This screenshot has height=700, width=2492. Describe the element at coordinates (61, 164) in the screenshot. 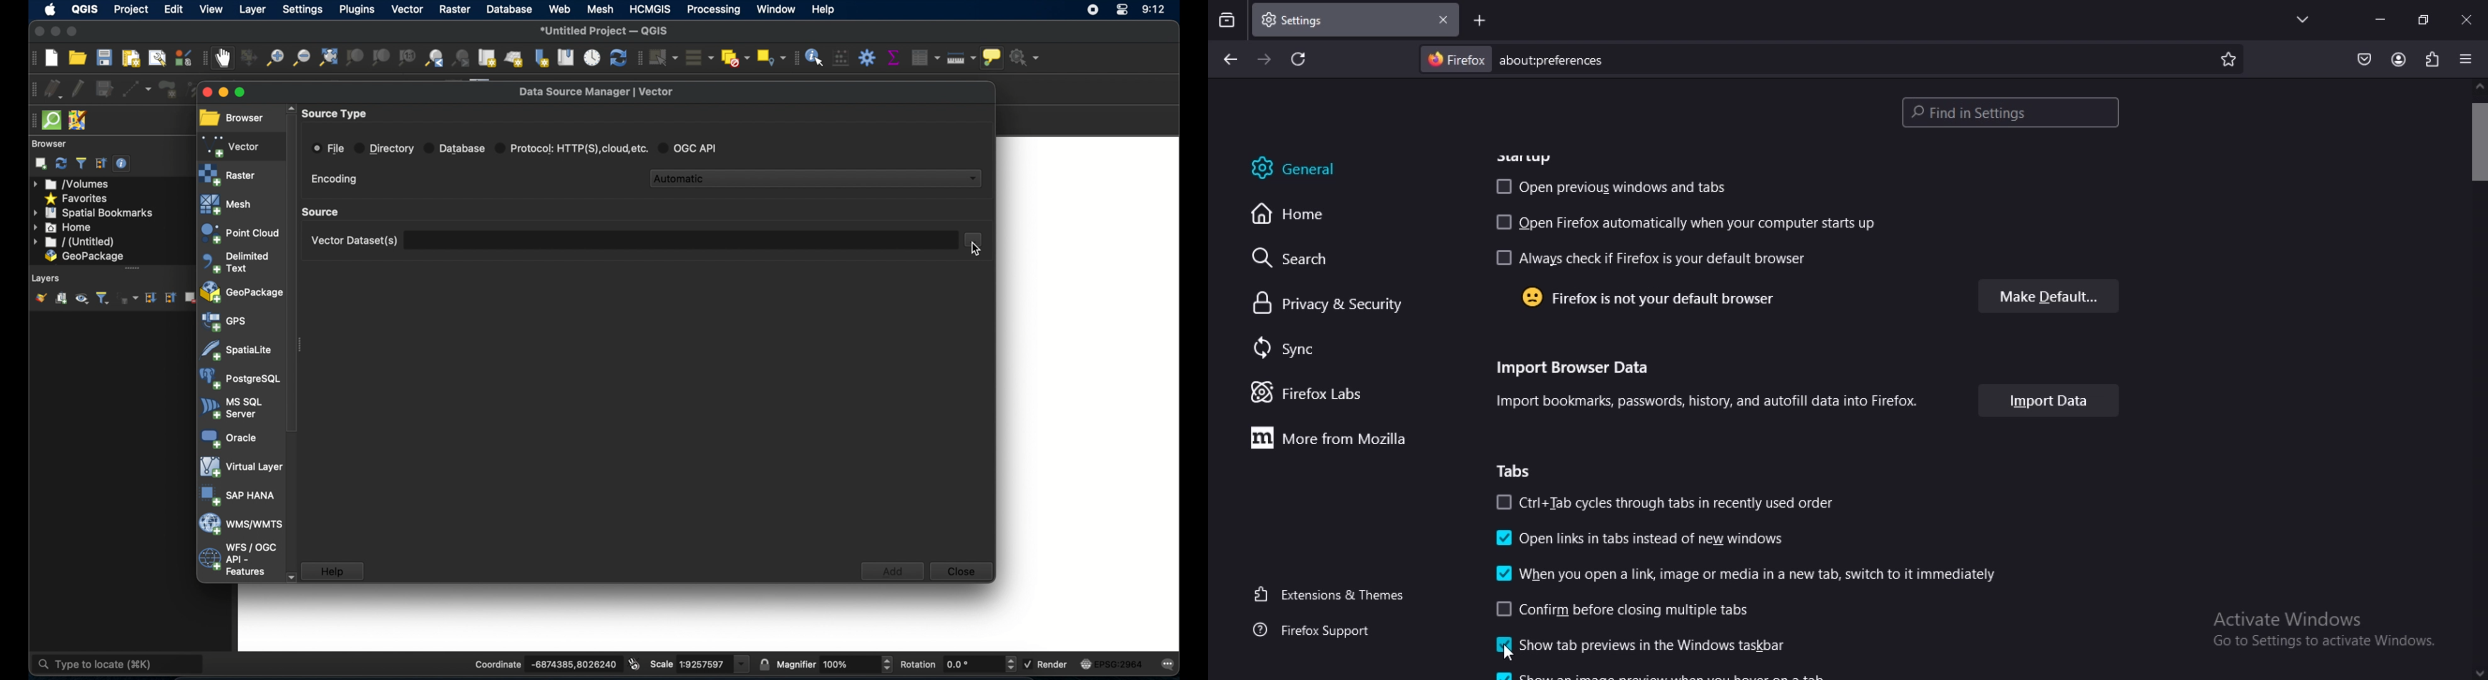

I see `refresh` at that location.